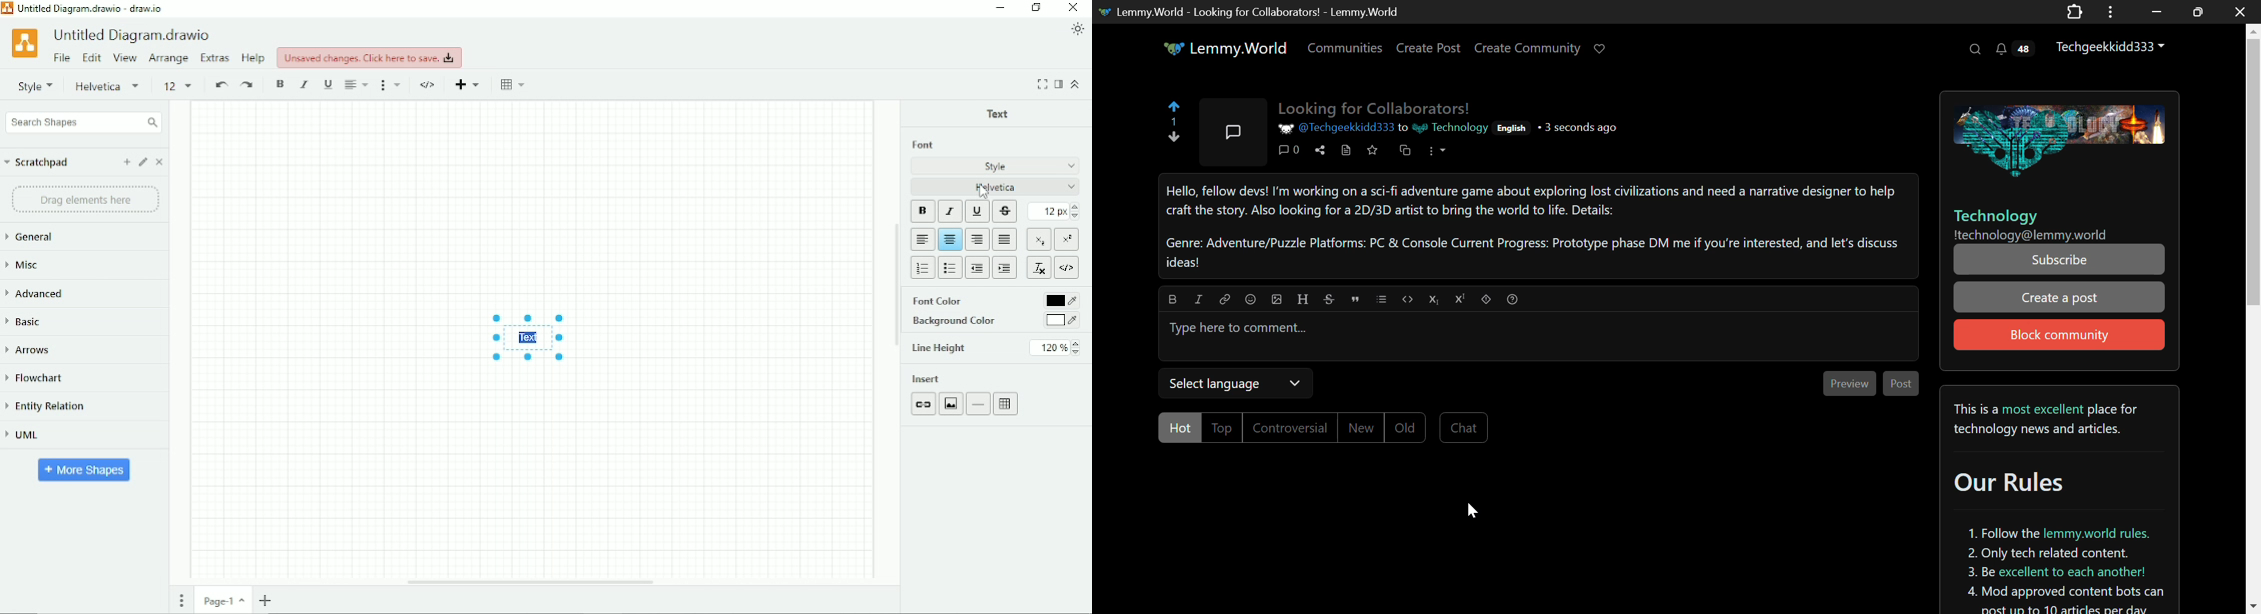  I want to click on Redo, so click(250, 85).